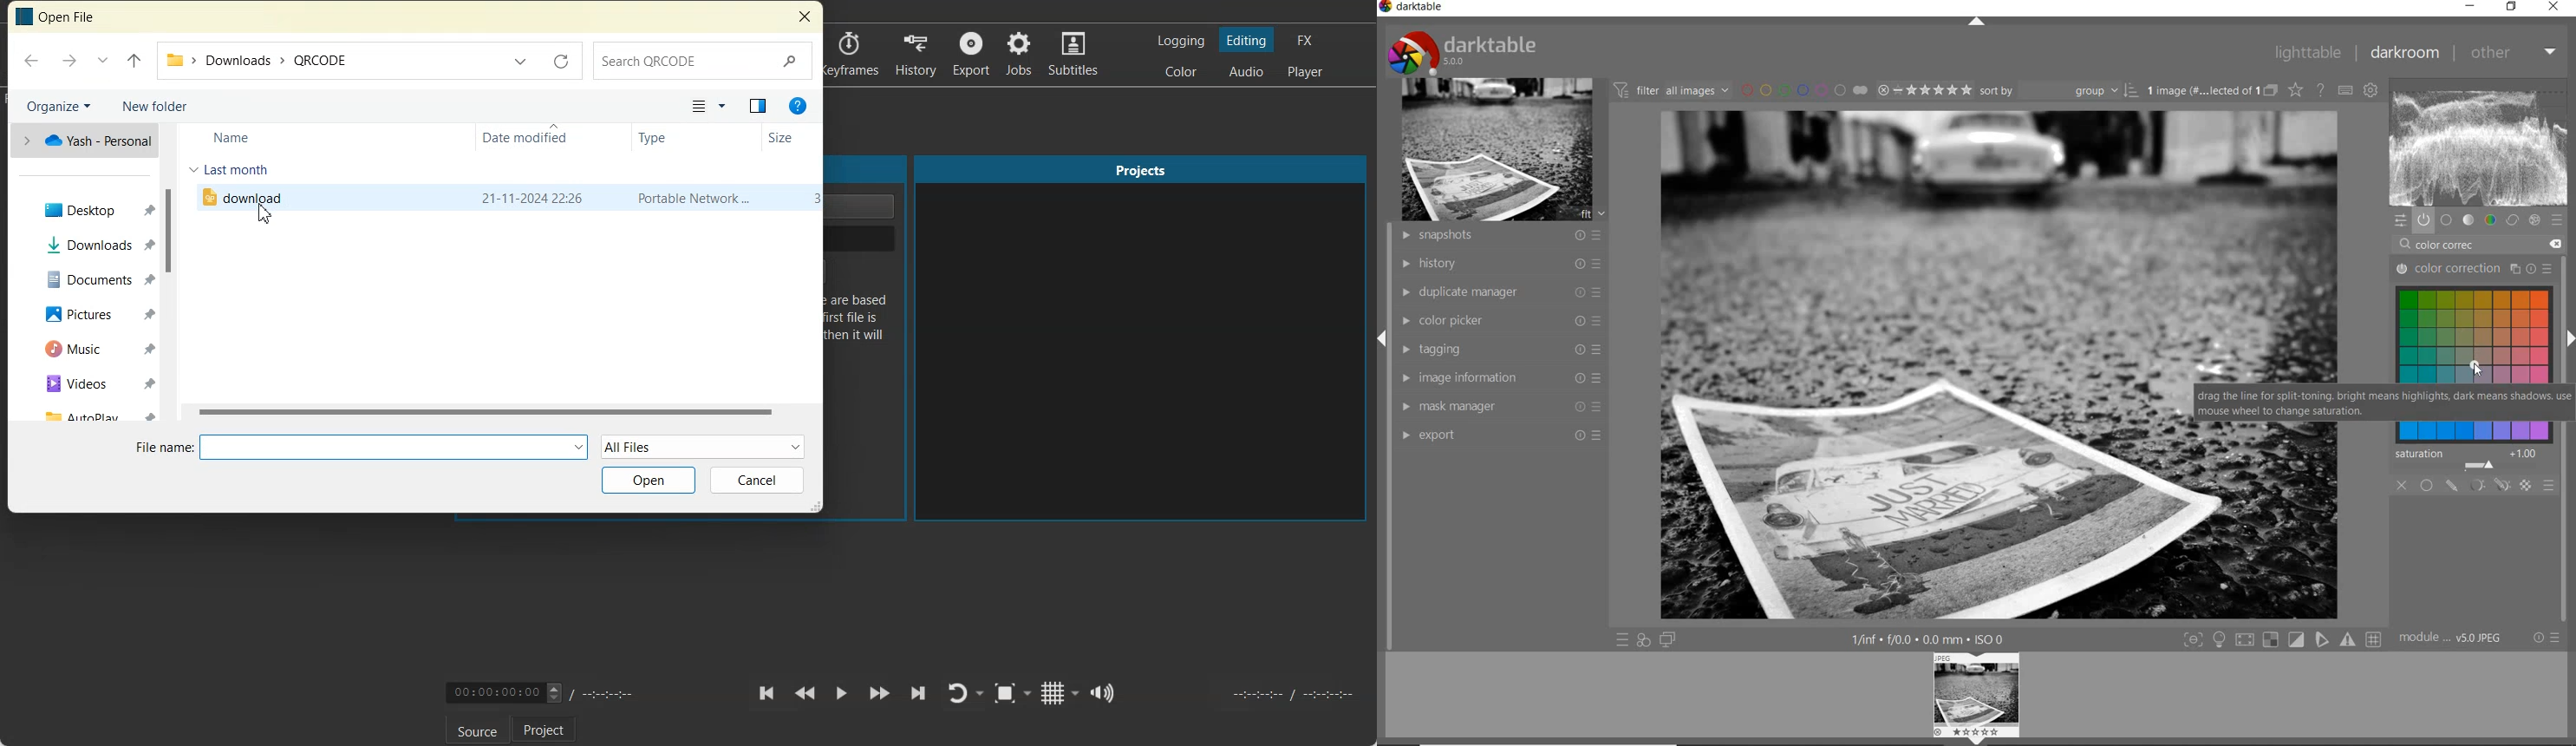  I want to click on Switch to the Logging layout, so click(1182, 41).